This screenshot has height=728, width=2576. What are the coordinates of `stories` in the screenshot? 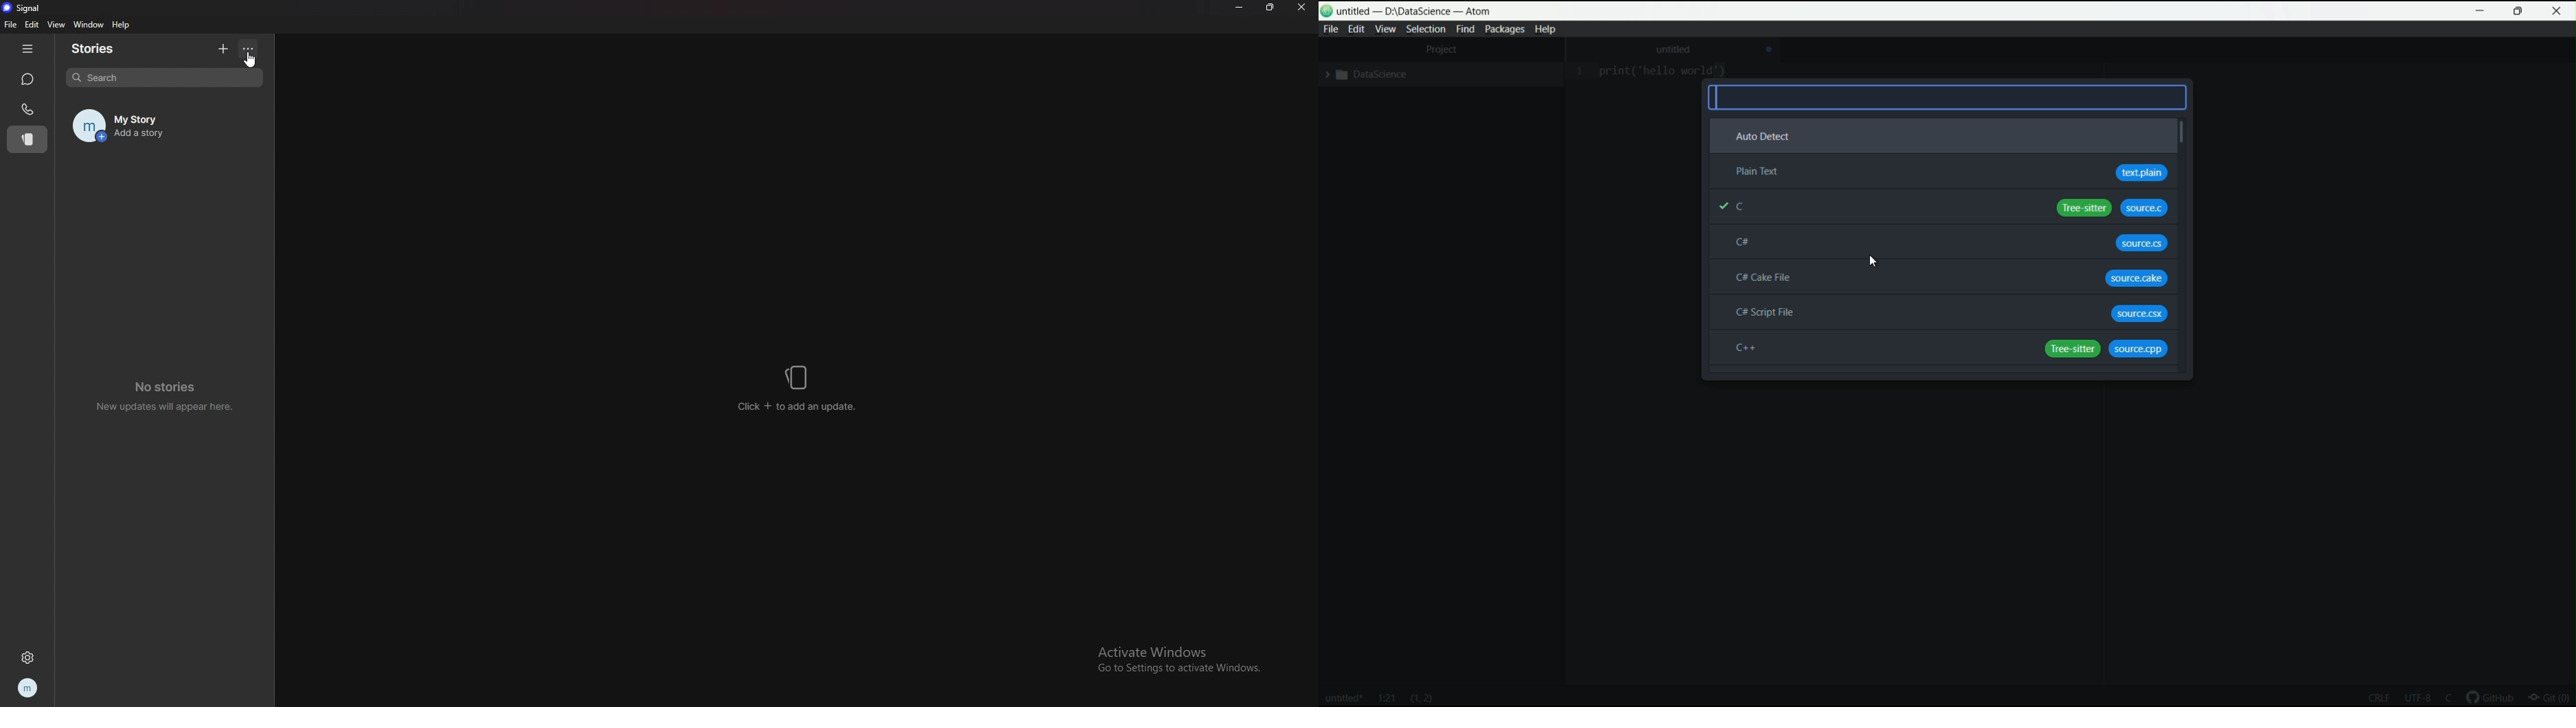 It's located at (27, 140).